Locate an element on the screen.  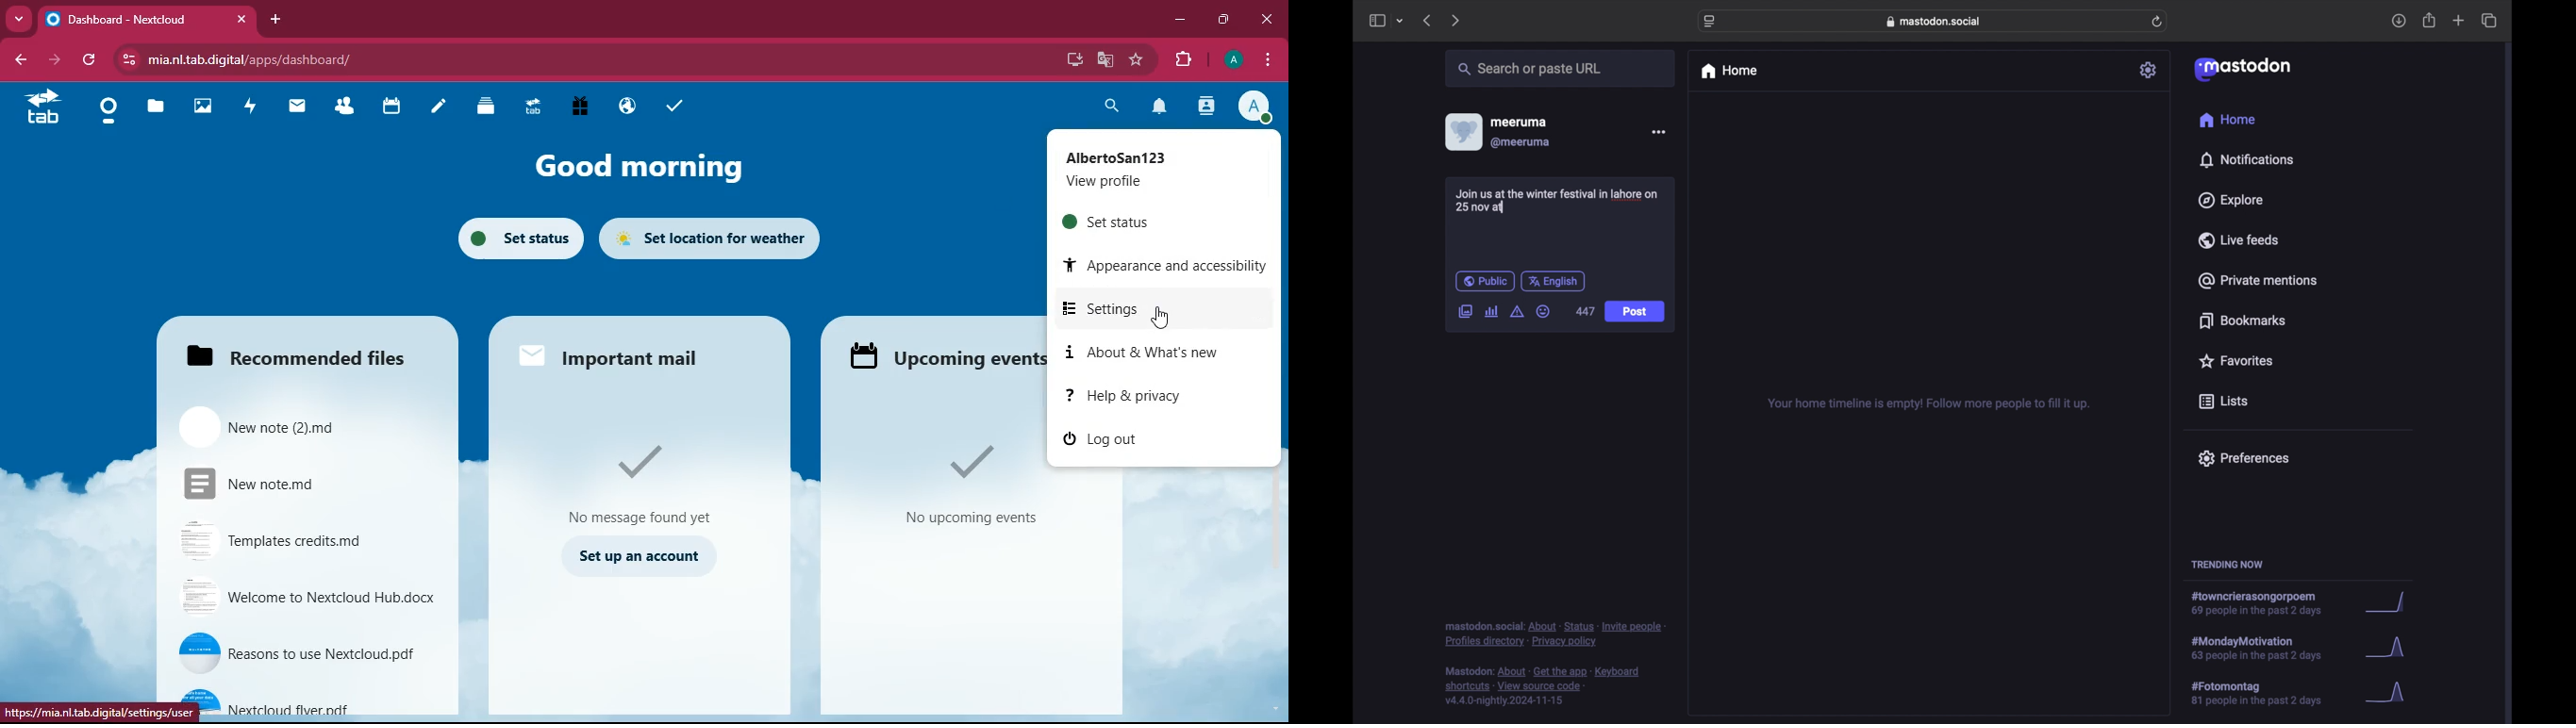
important mail is located at coordinates (618, 353).